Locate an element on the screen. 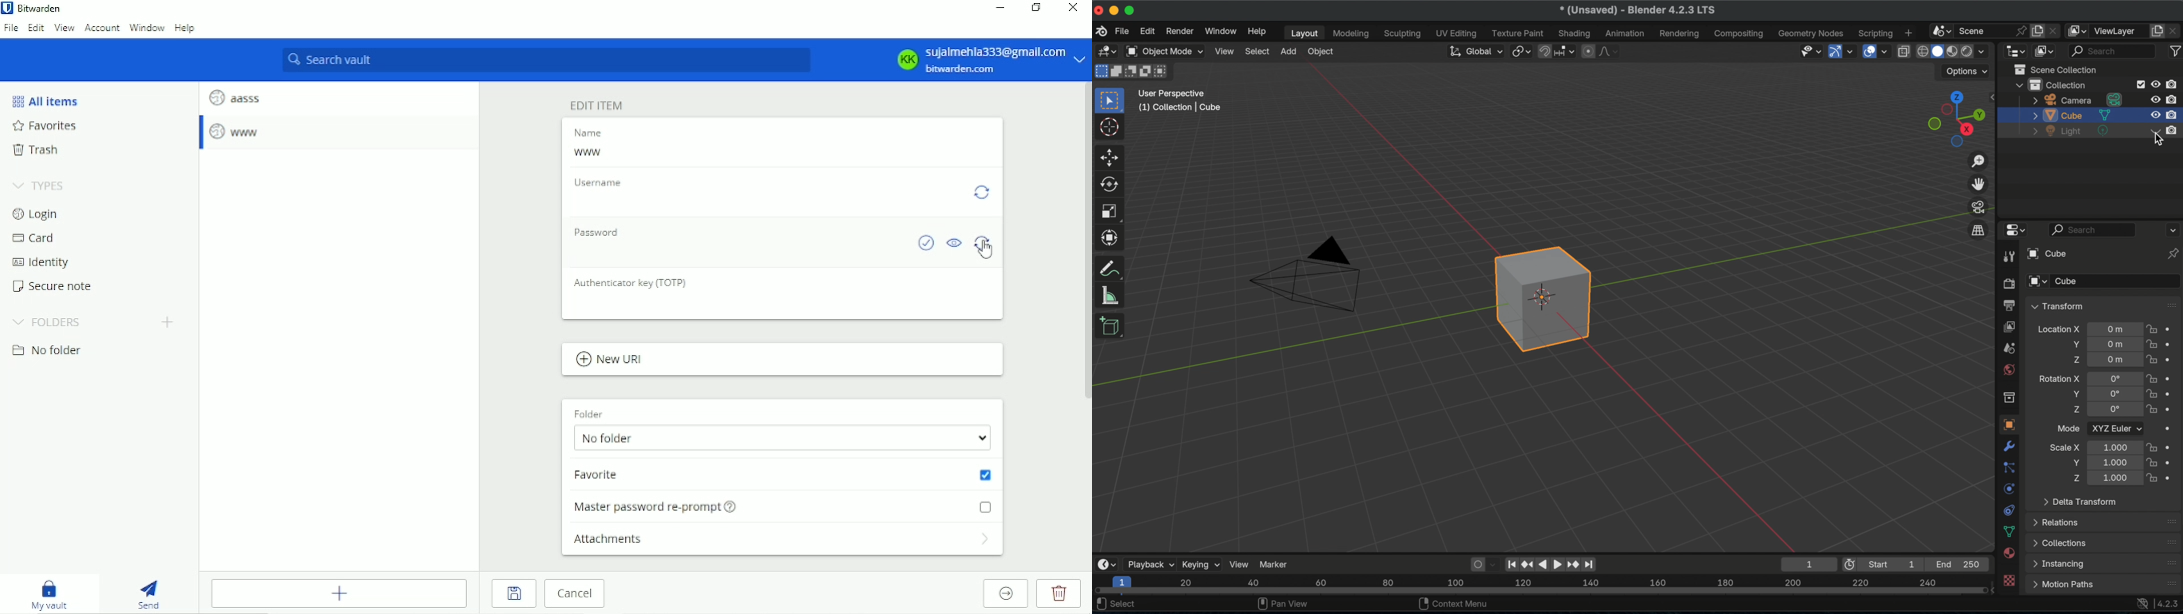 The width and height of the screenshot is (2184, 616). UV editing is located at coordinates (1458, 32).